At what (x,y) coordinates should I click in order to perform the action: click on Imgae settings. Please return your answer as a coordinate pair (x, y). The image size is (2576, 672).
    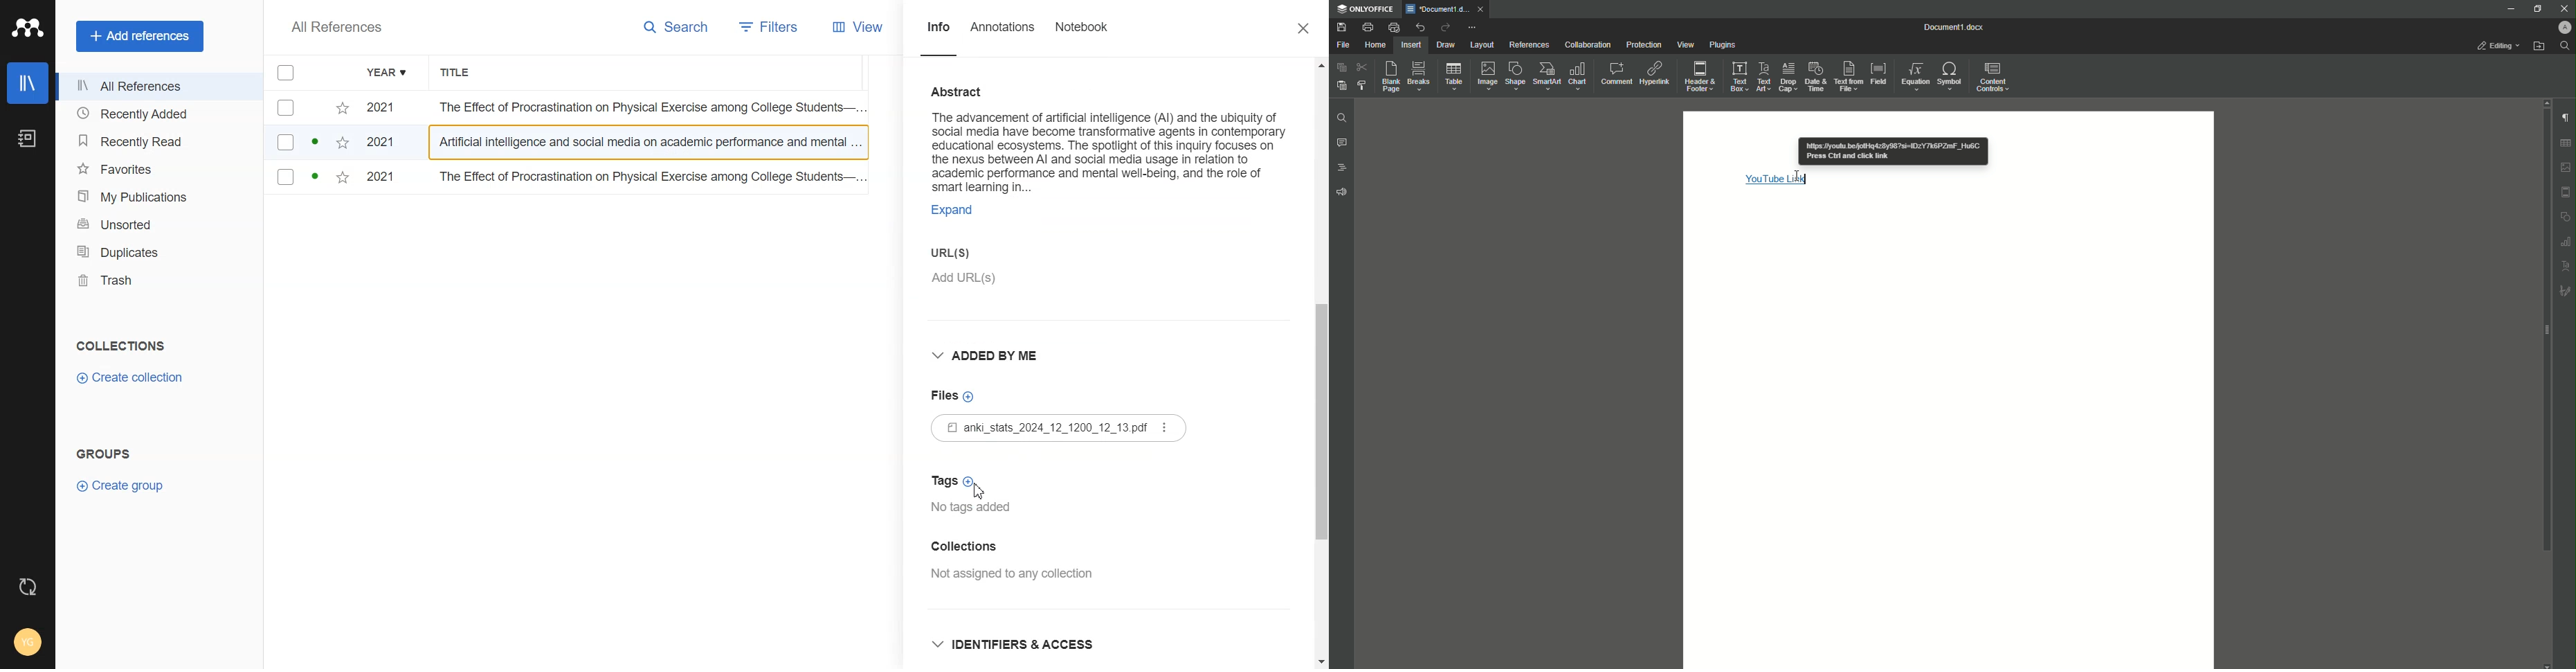
    Looking at the image, I should click on (2566, 168).